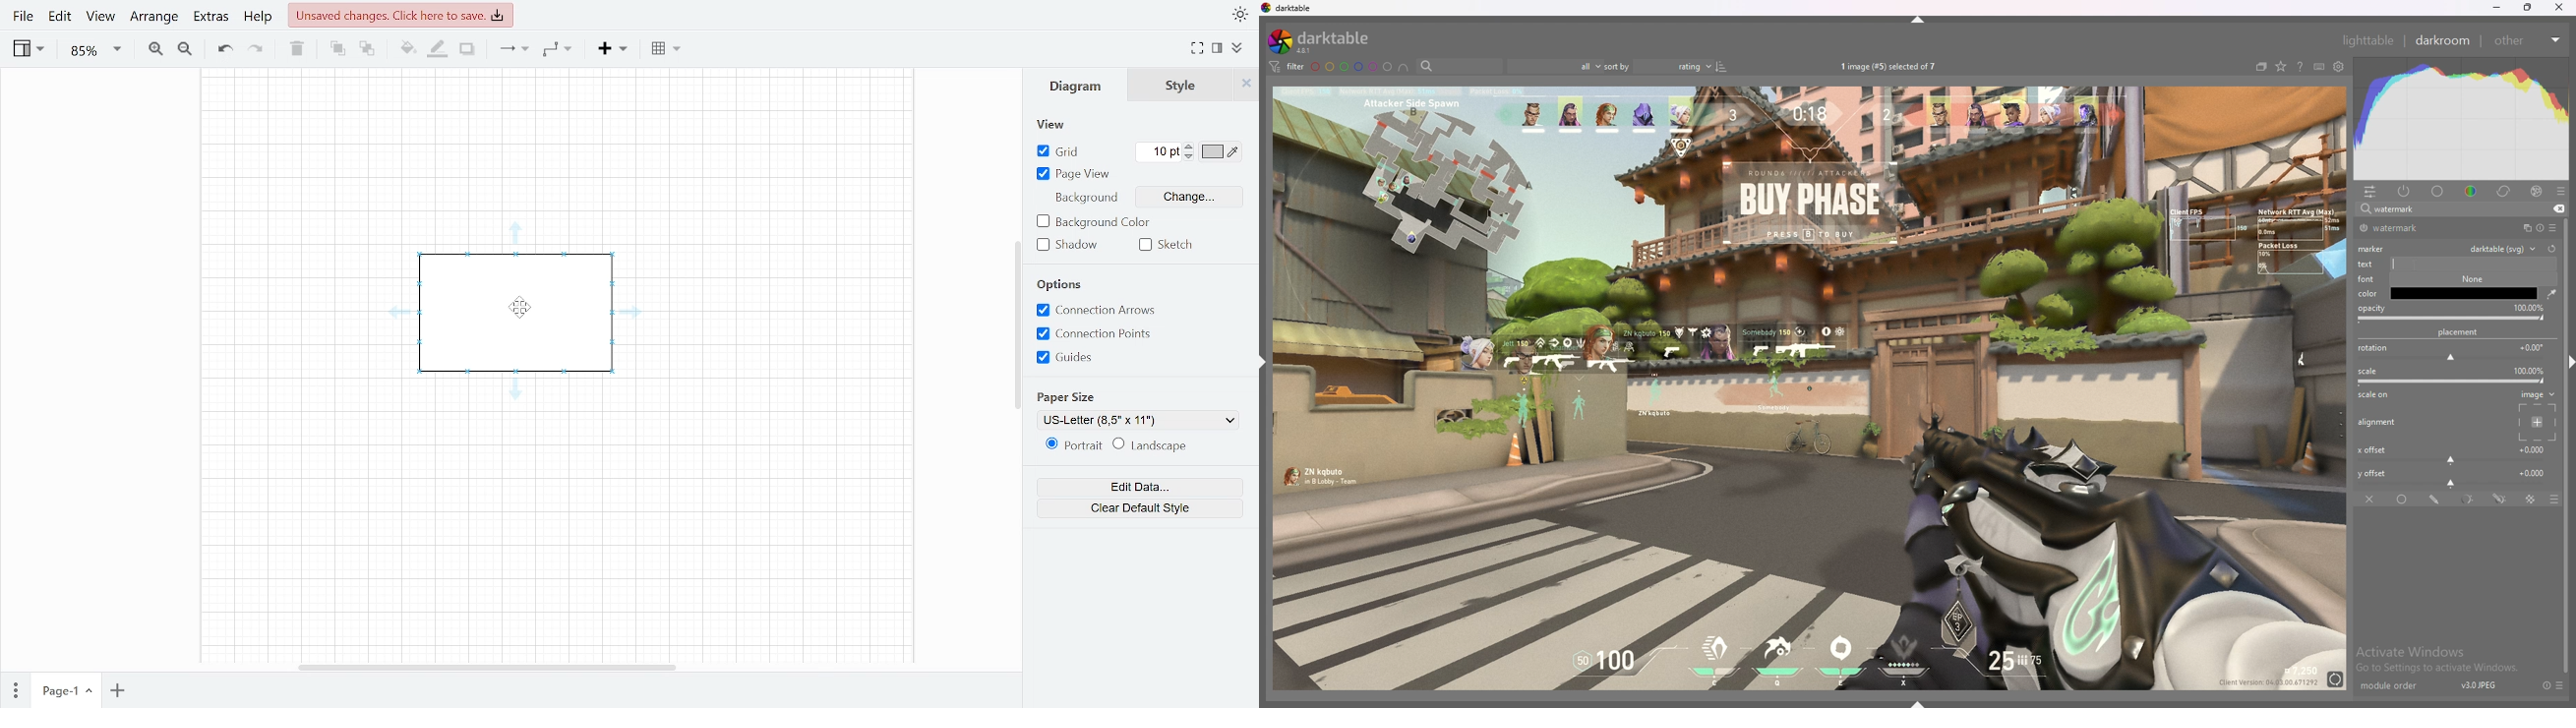  I want to click on rotation, so click(2454, 352).